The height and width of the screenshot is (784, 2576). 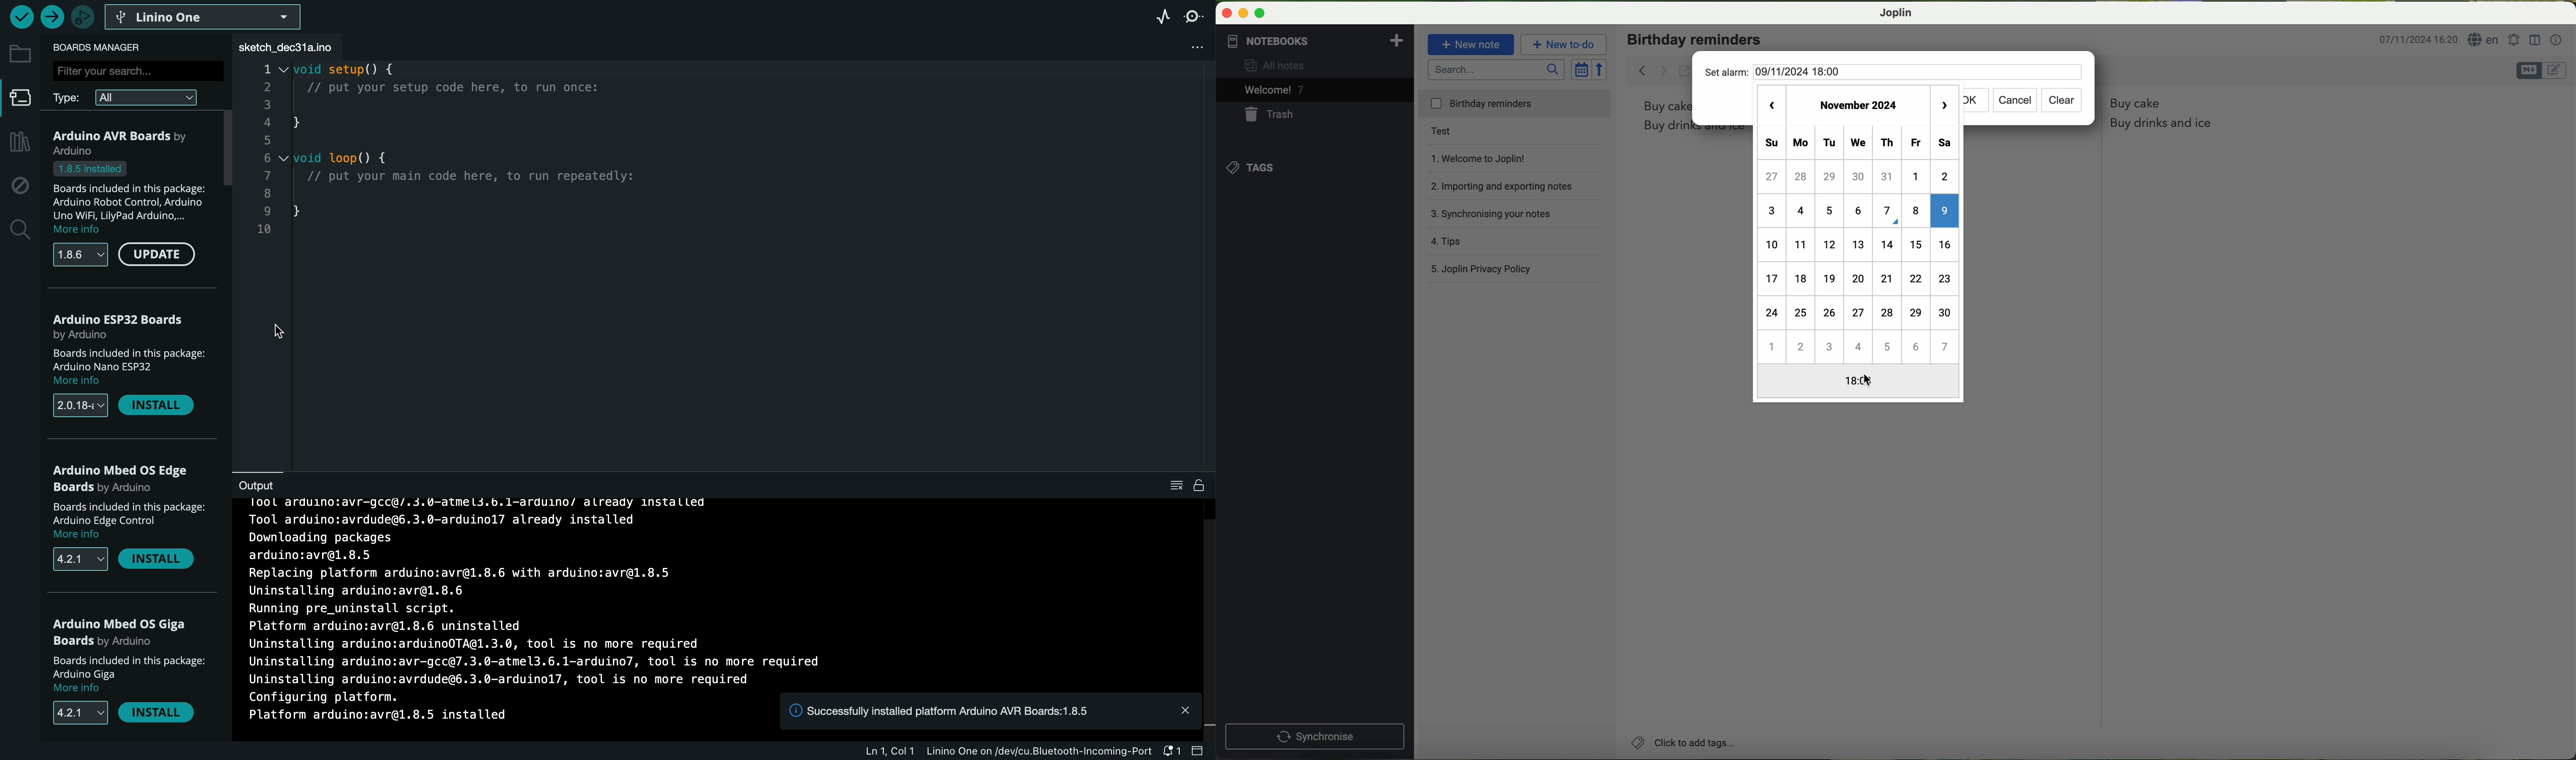 I want to click on welcome 6, so click(x=1275, y=90).